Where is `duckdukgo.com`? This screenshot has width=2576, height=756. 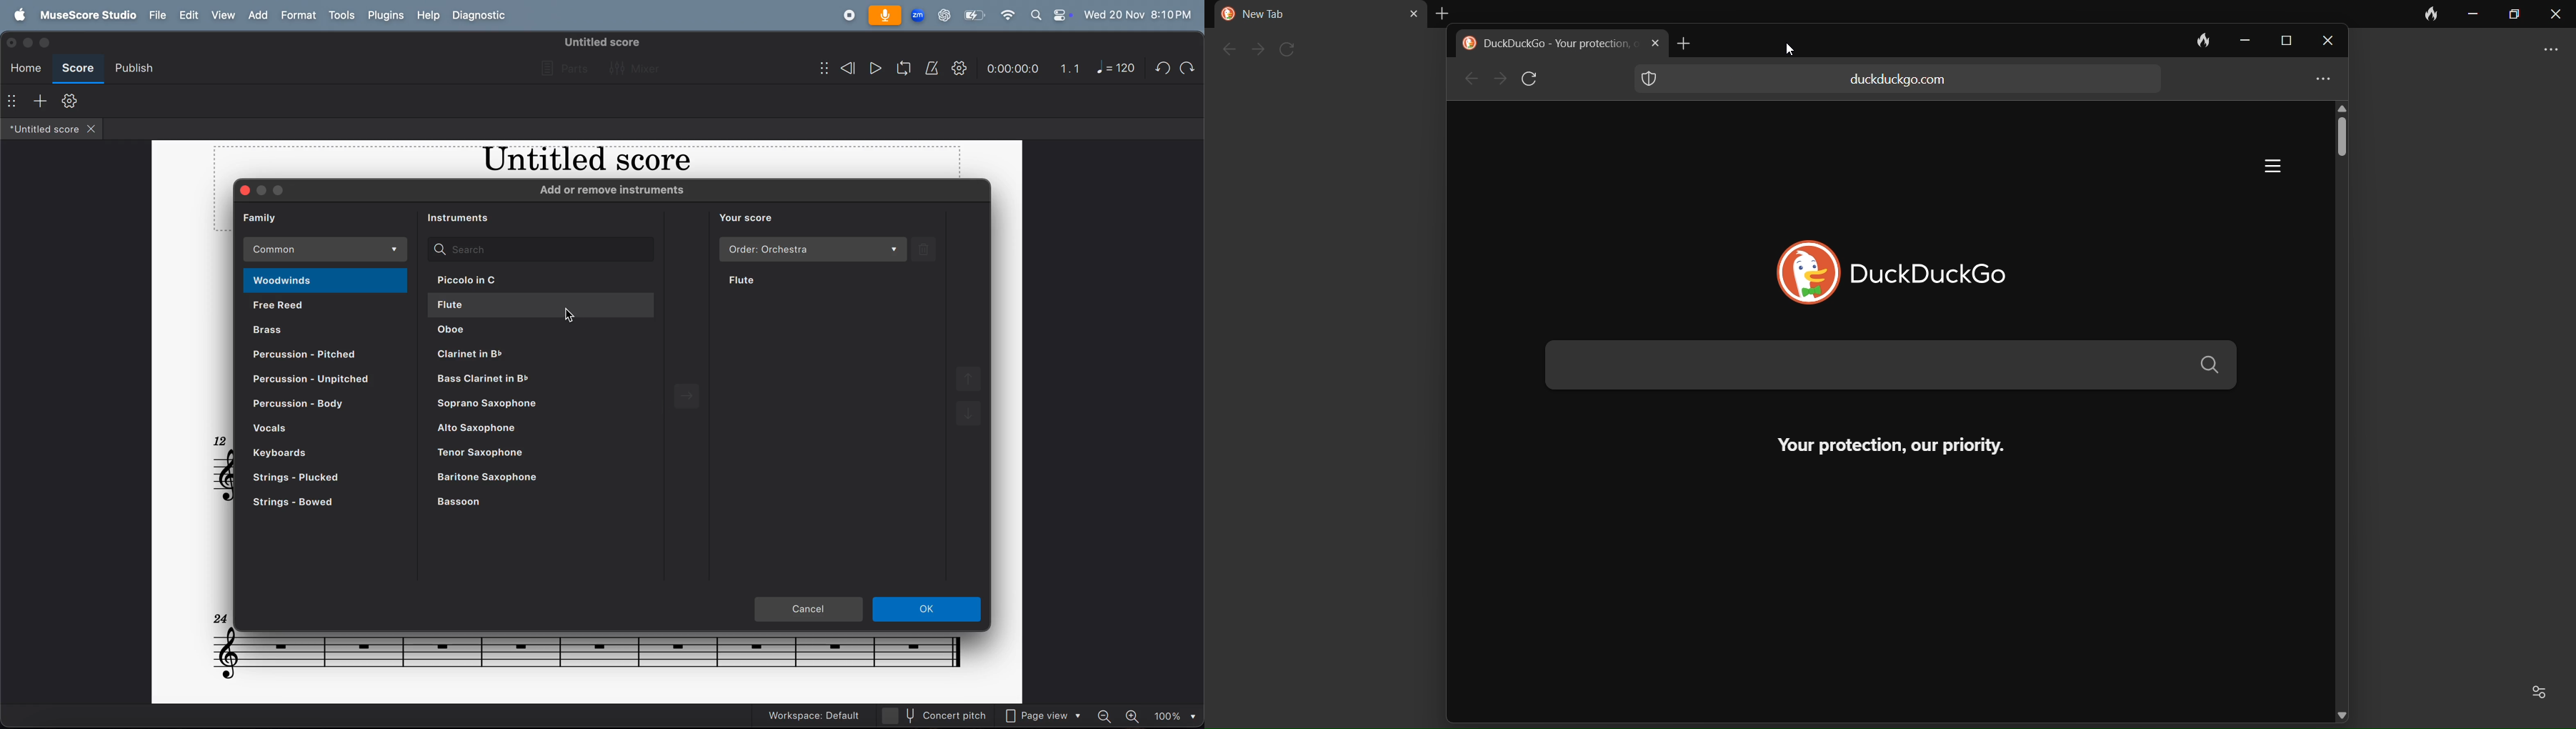 duckdukgo.com is located at coordinates (1899, 79).